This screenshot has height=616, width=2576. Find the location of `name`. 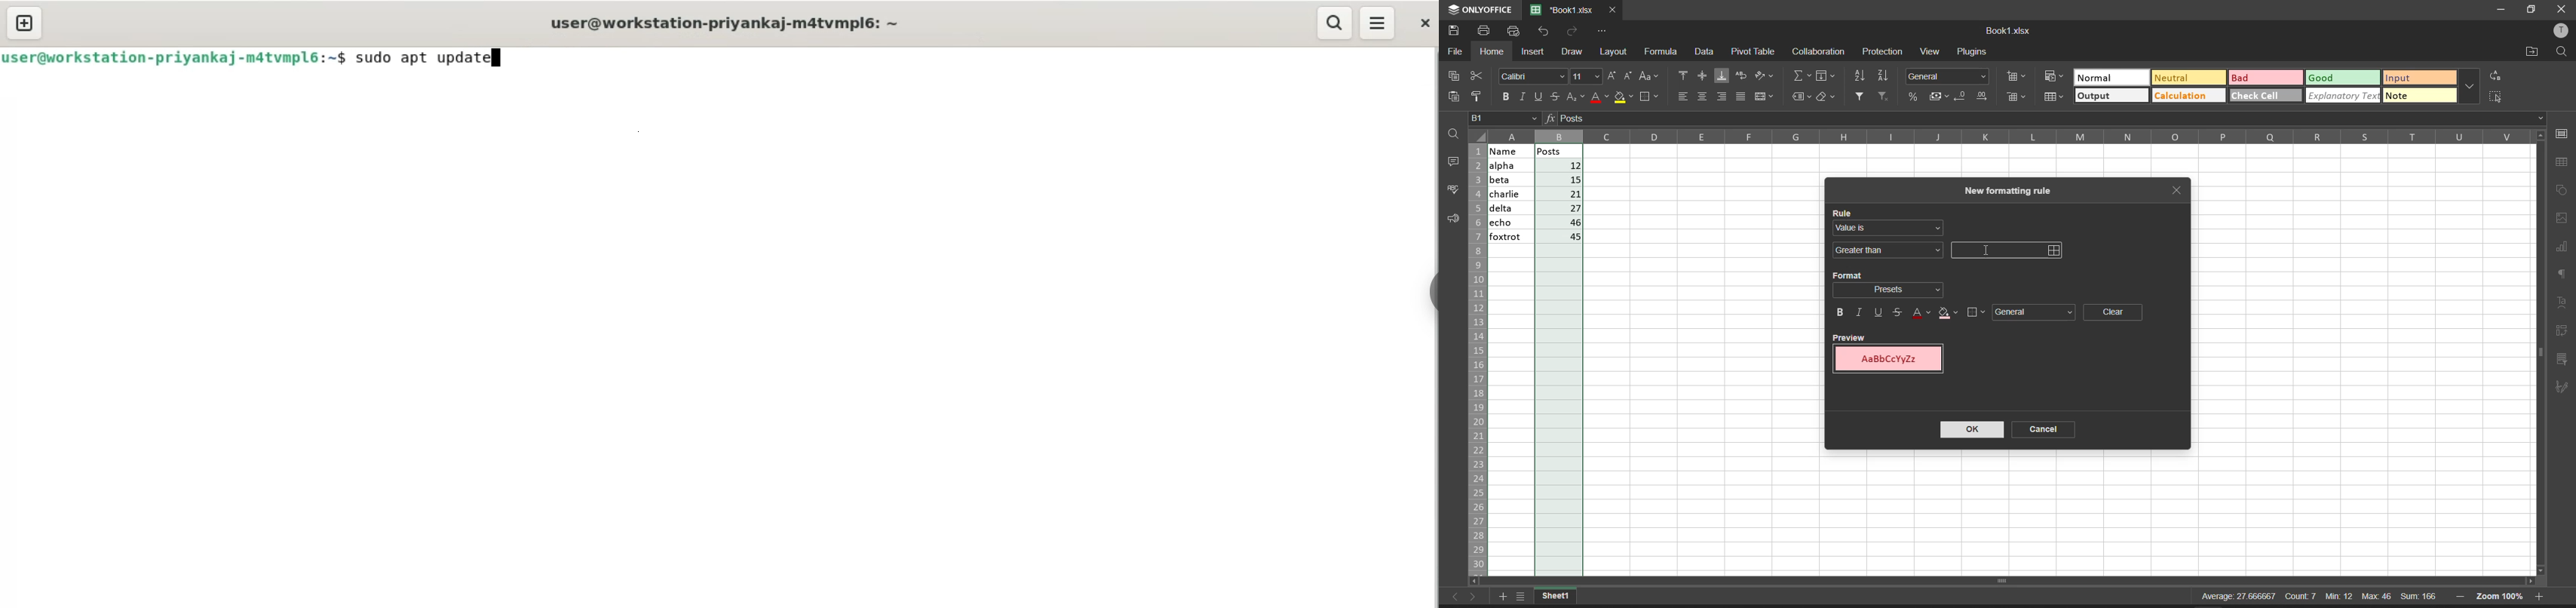

name is located at coordinates (1506, 195).